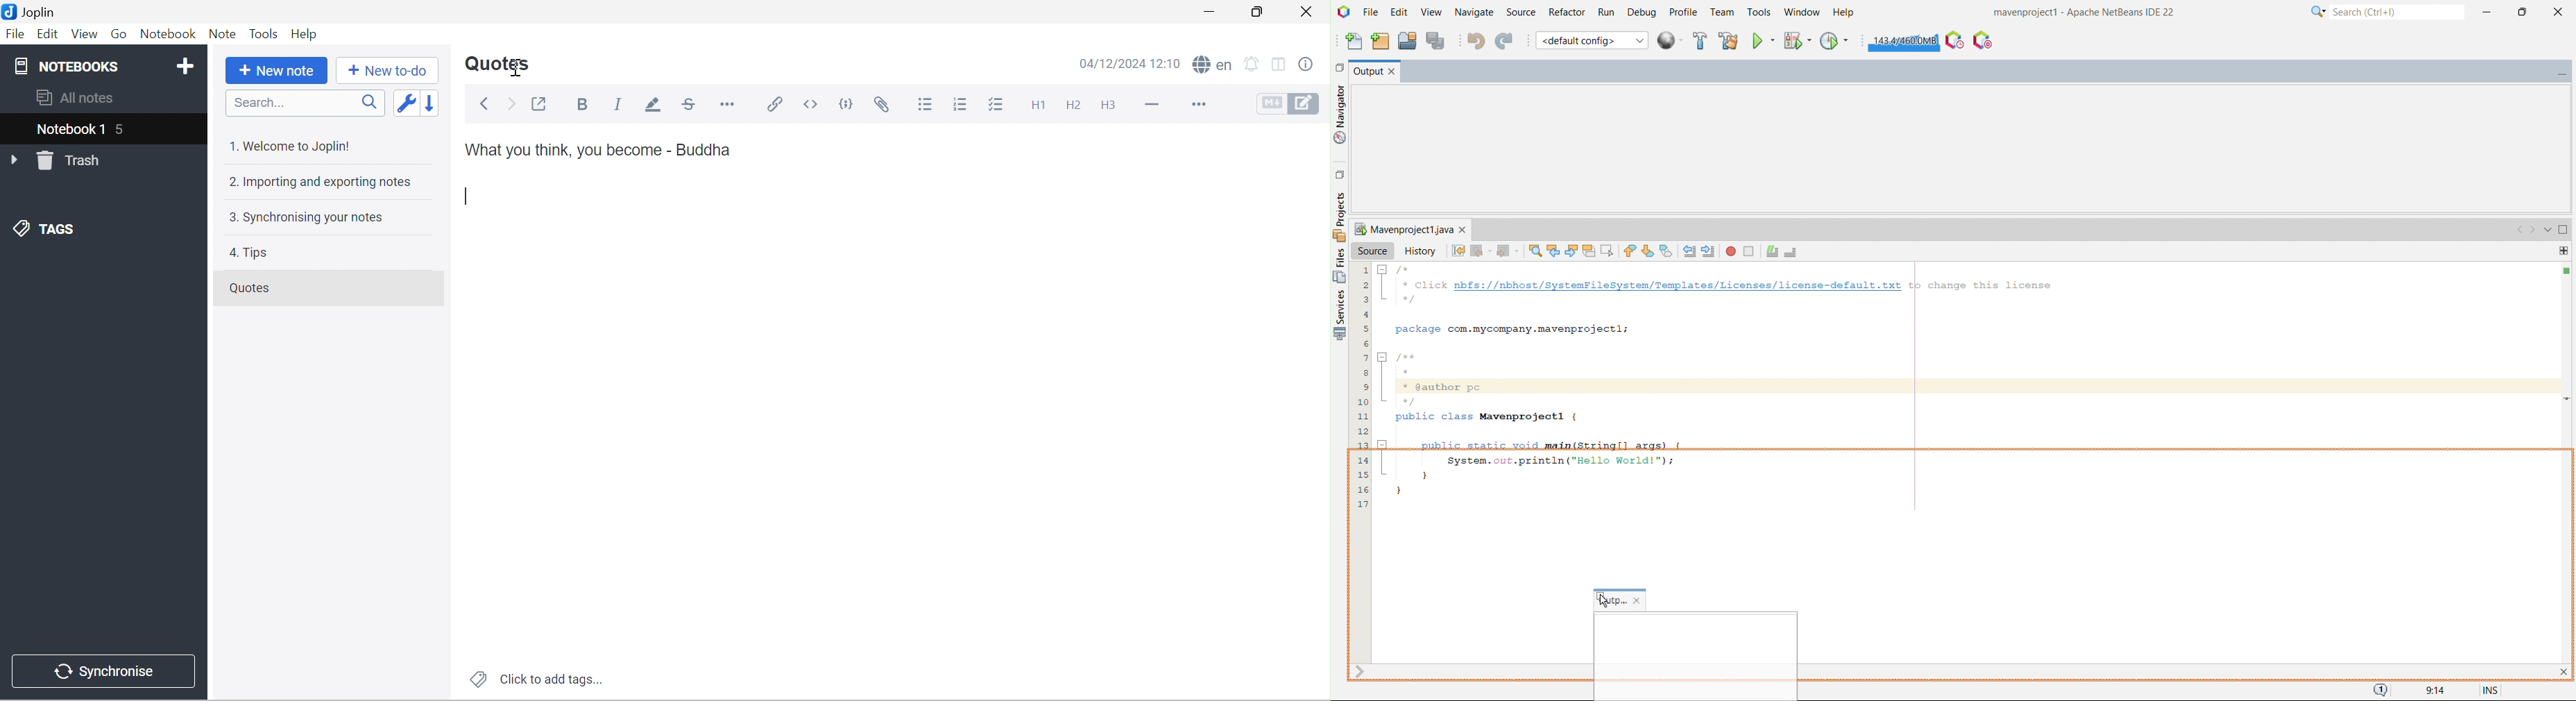  I want to click on Go, so click(120, 33).